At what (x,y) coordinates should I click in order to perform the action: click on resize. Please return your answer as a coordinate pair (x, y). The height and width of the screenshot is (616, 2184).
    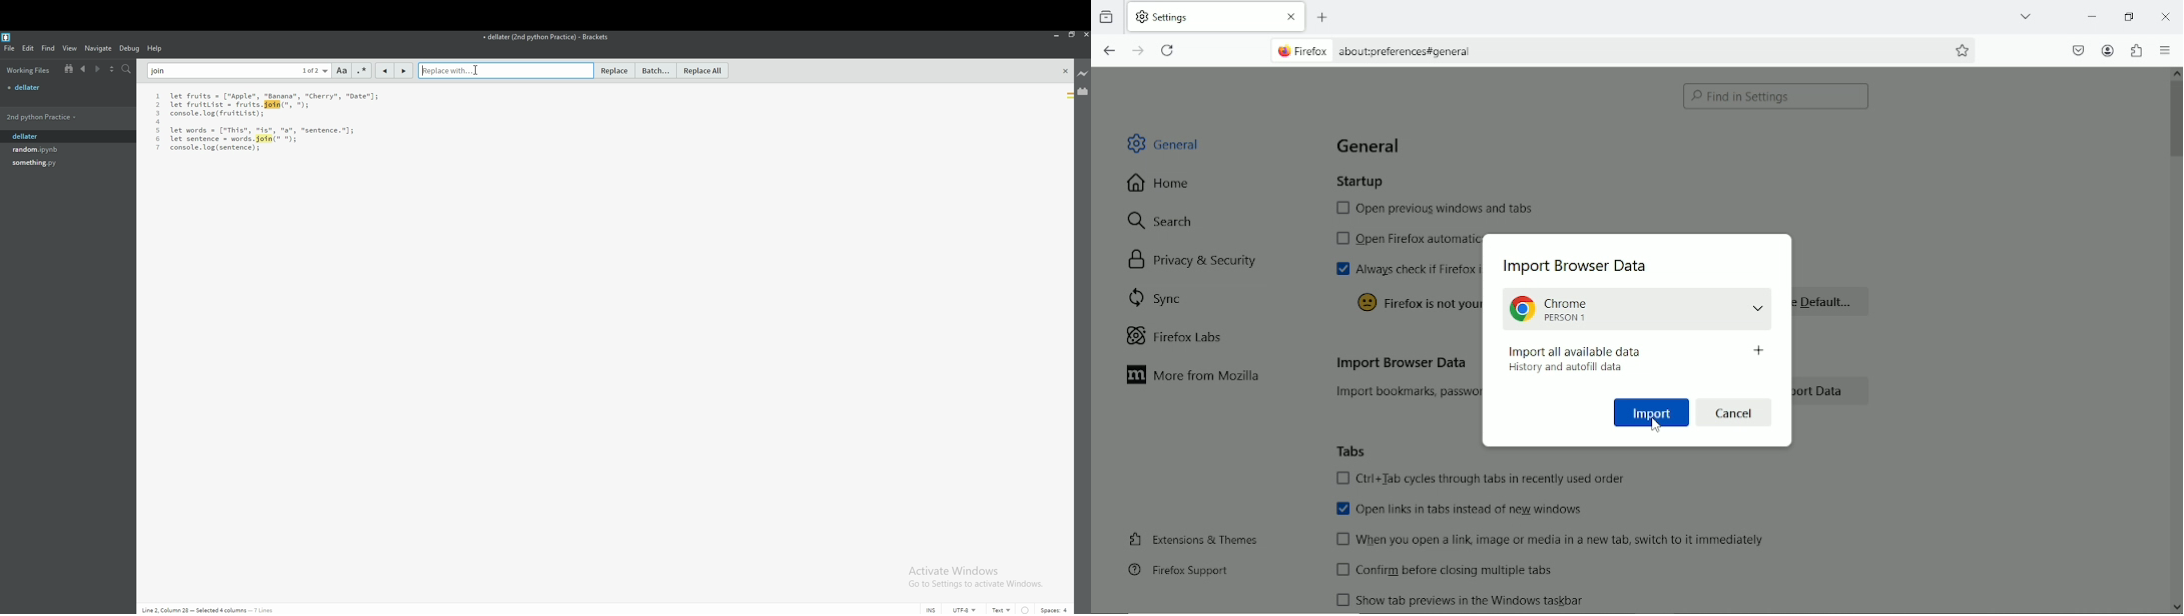
    Looking at the image, I should click on (1072, 34).